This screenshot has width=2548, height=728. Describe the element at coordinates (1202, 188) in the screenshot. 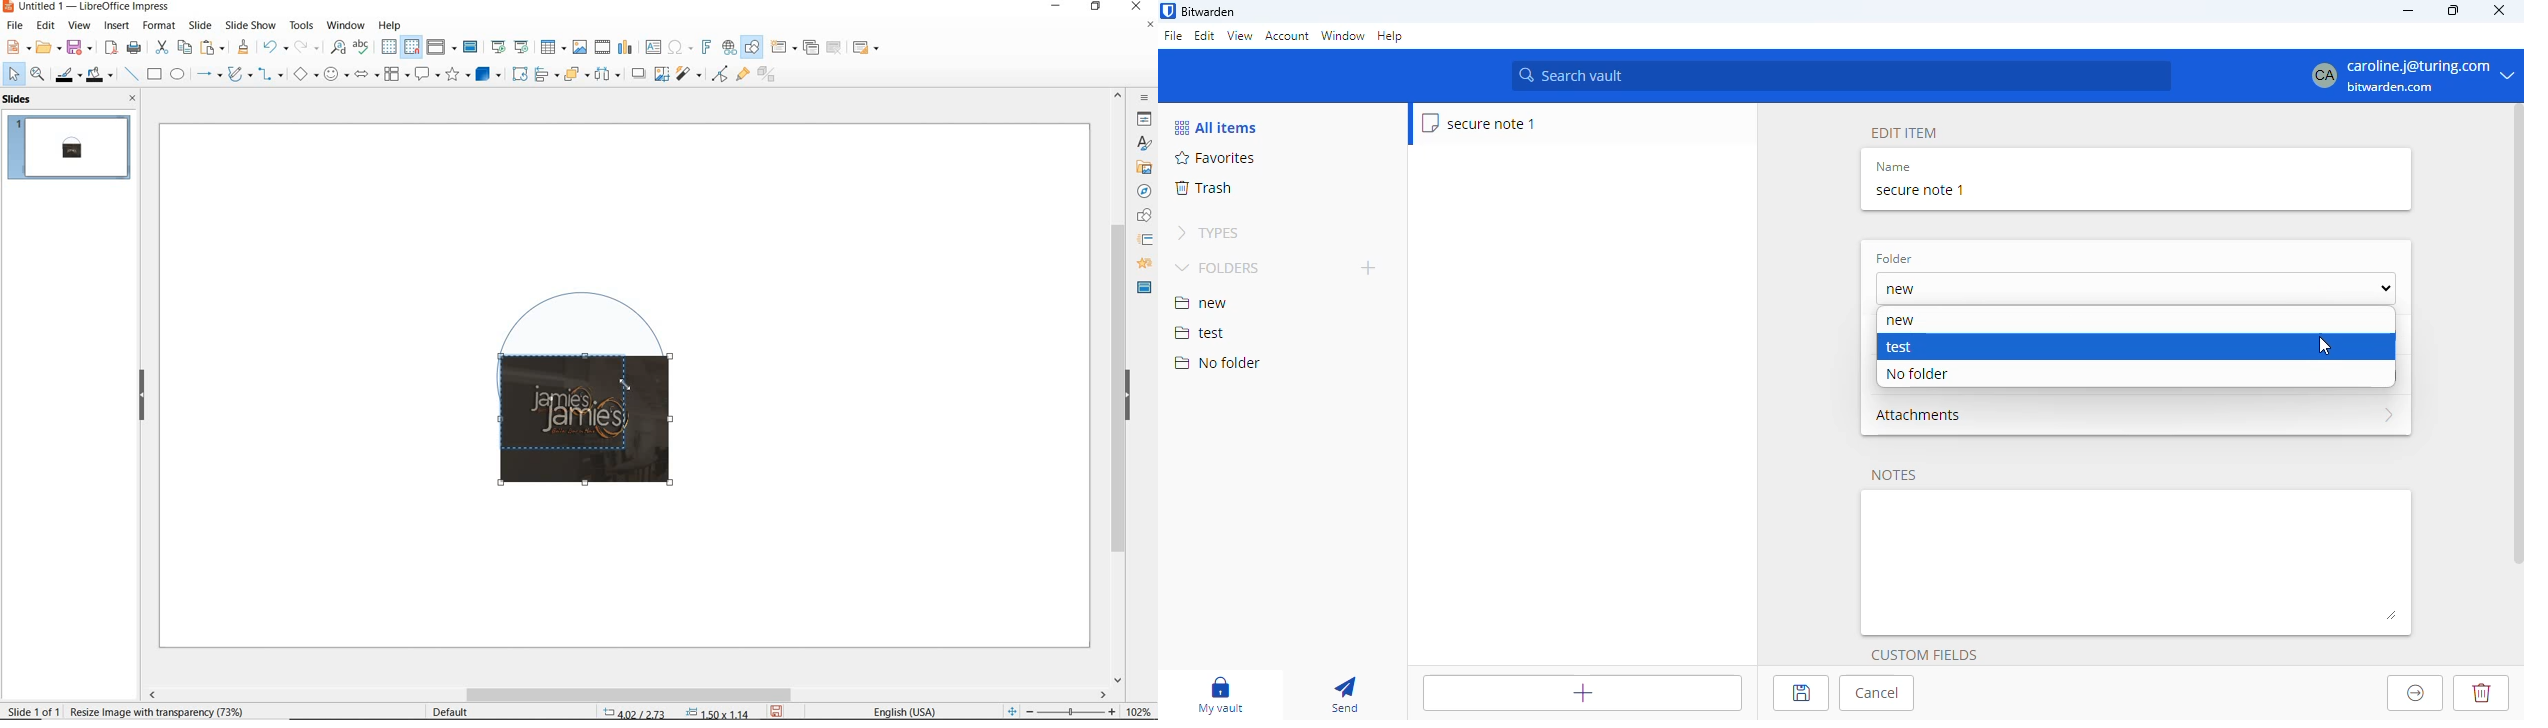

I see `trash` at that location.